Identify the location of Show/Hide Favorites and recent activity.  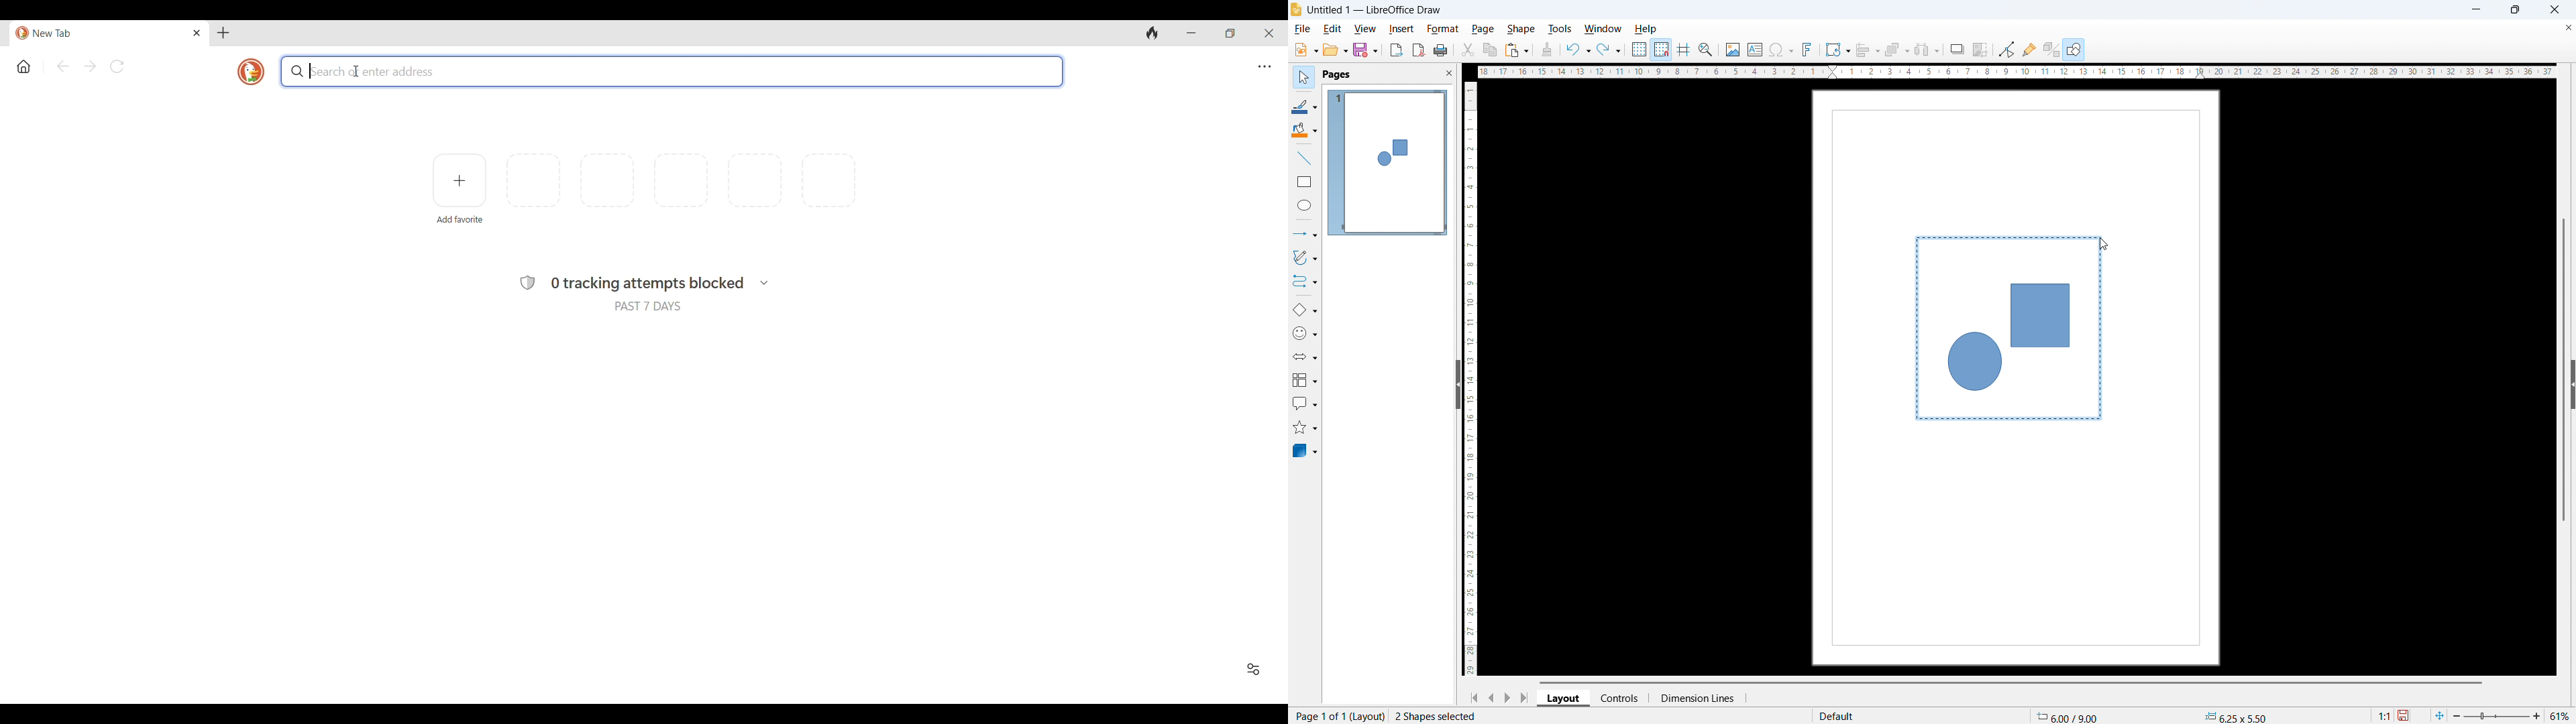
(1253, 669).